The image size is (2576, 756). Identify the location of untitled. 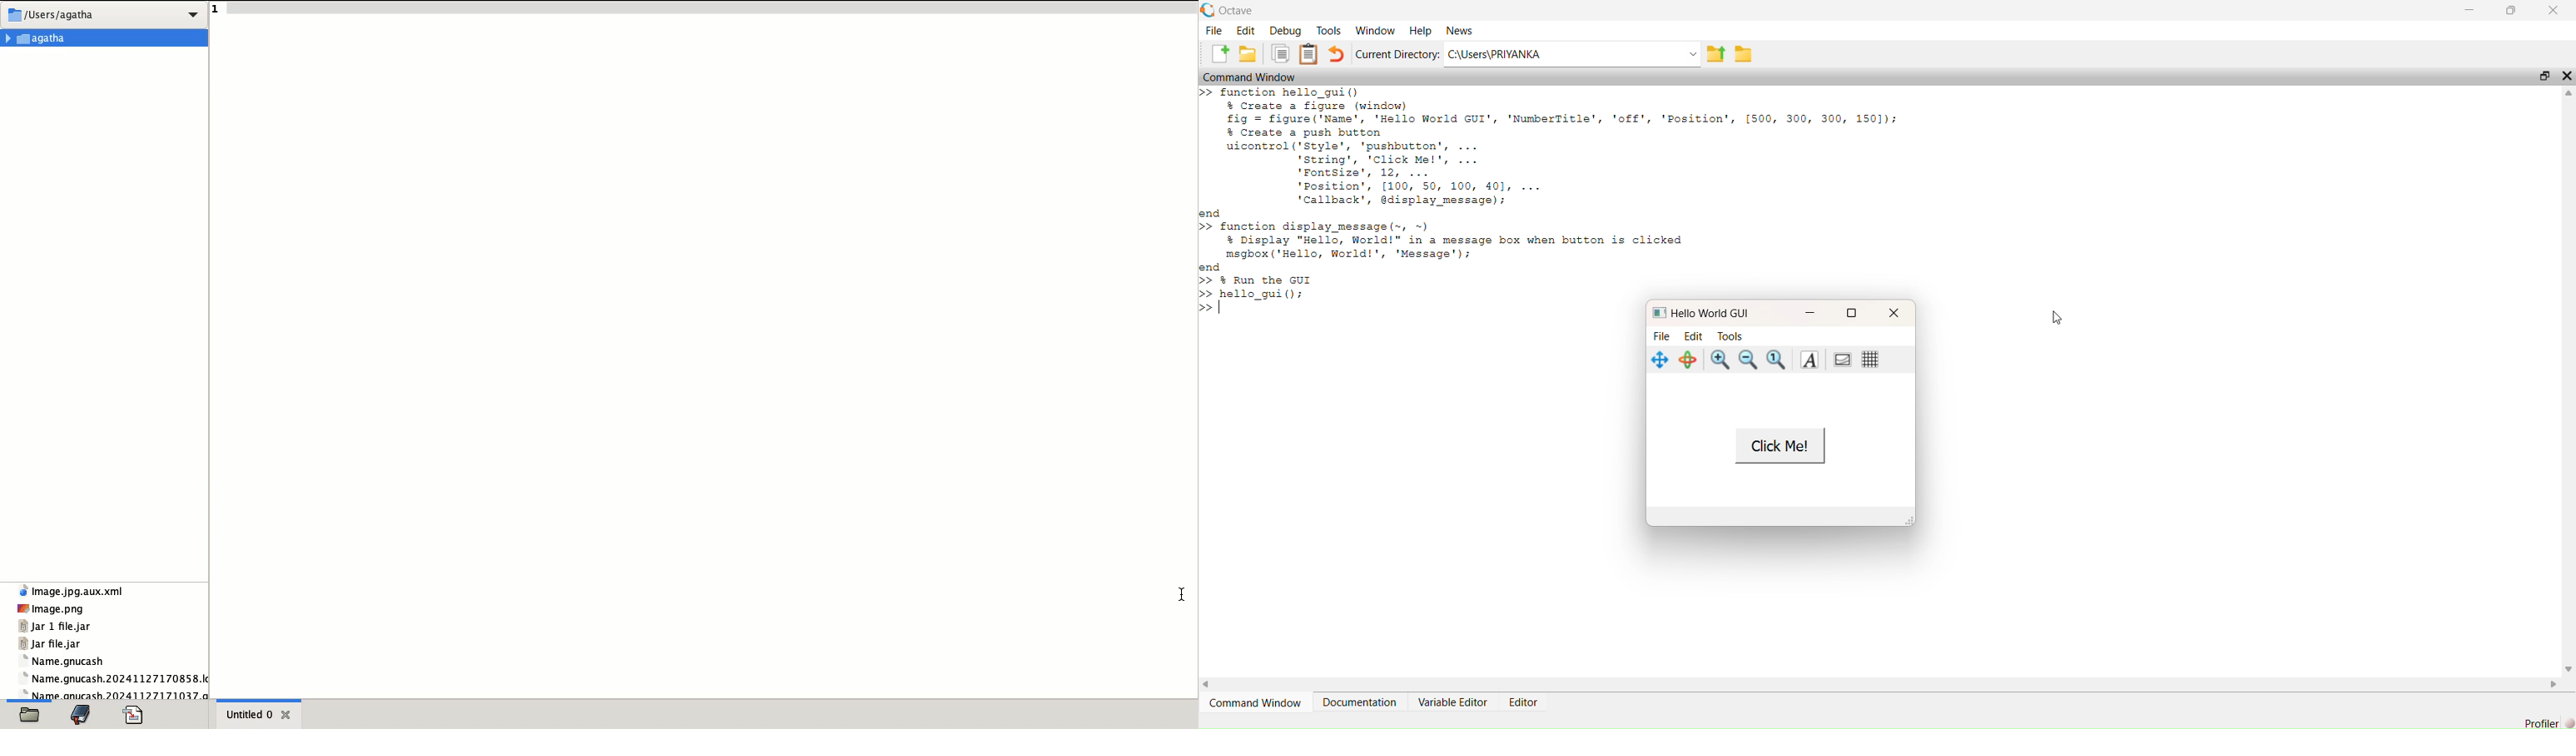
(247, 714).